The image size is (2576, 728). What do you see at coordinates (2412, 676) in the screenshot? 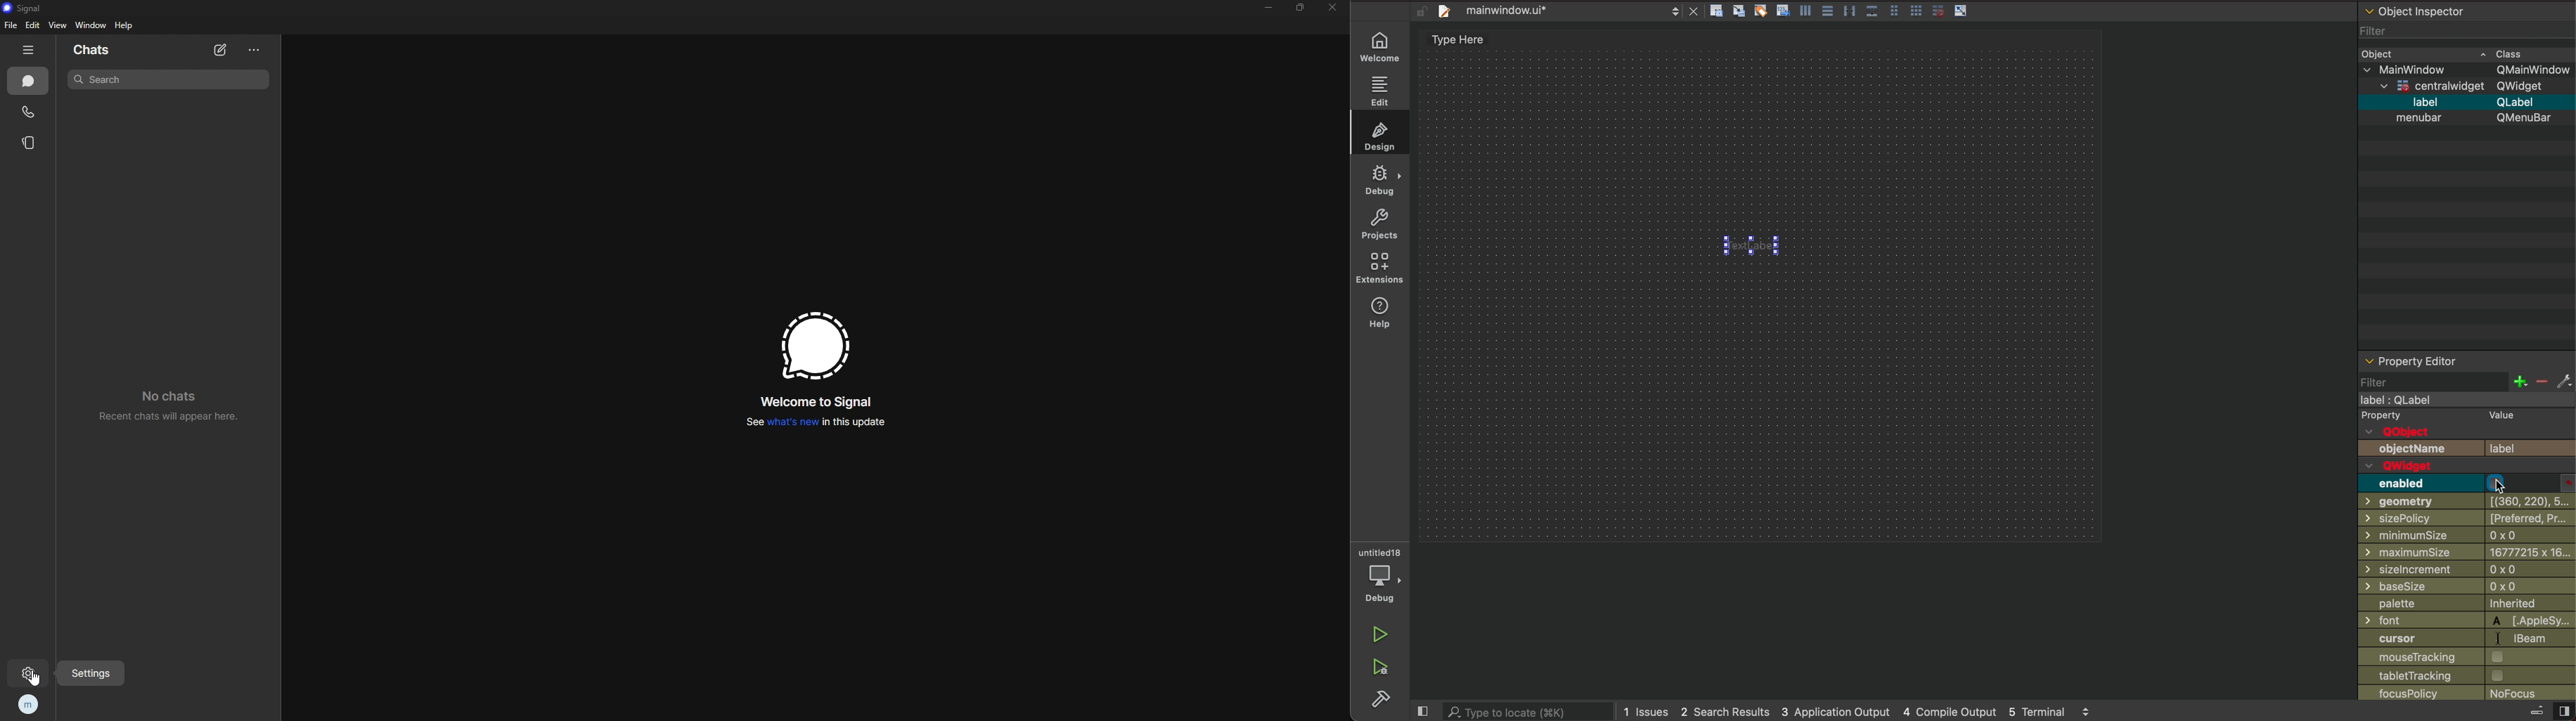
I see `tabletTracking` at bounding box center [2412, 676].